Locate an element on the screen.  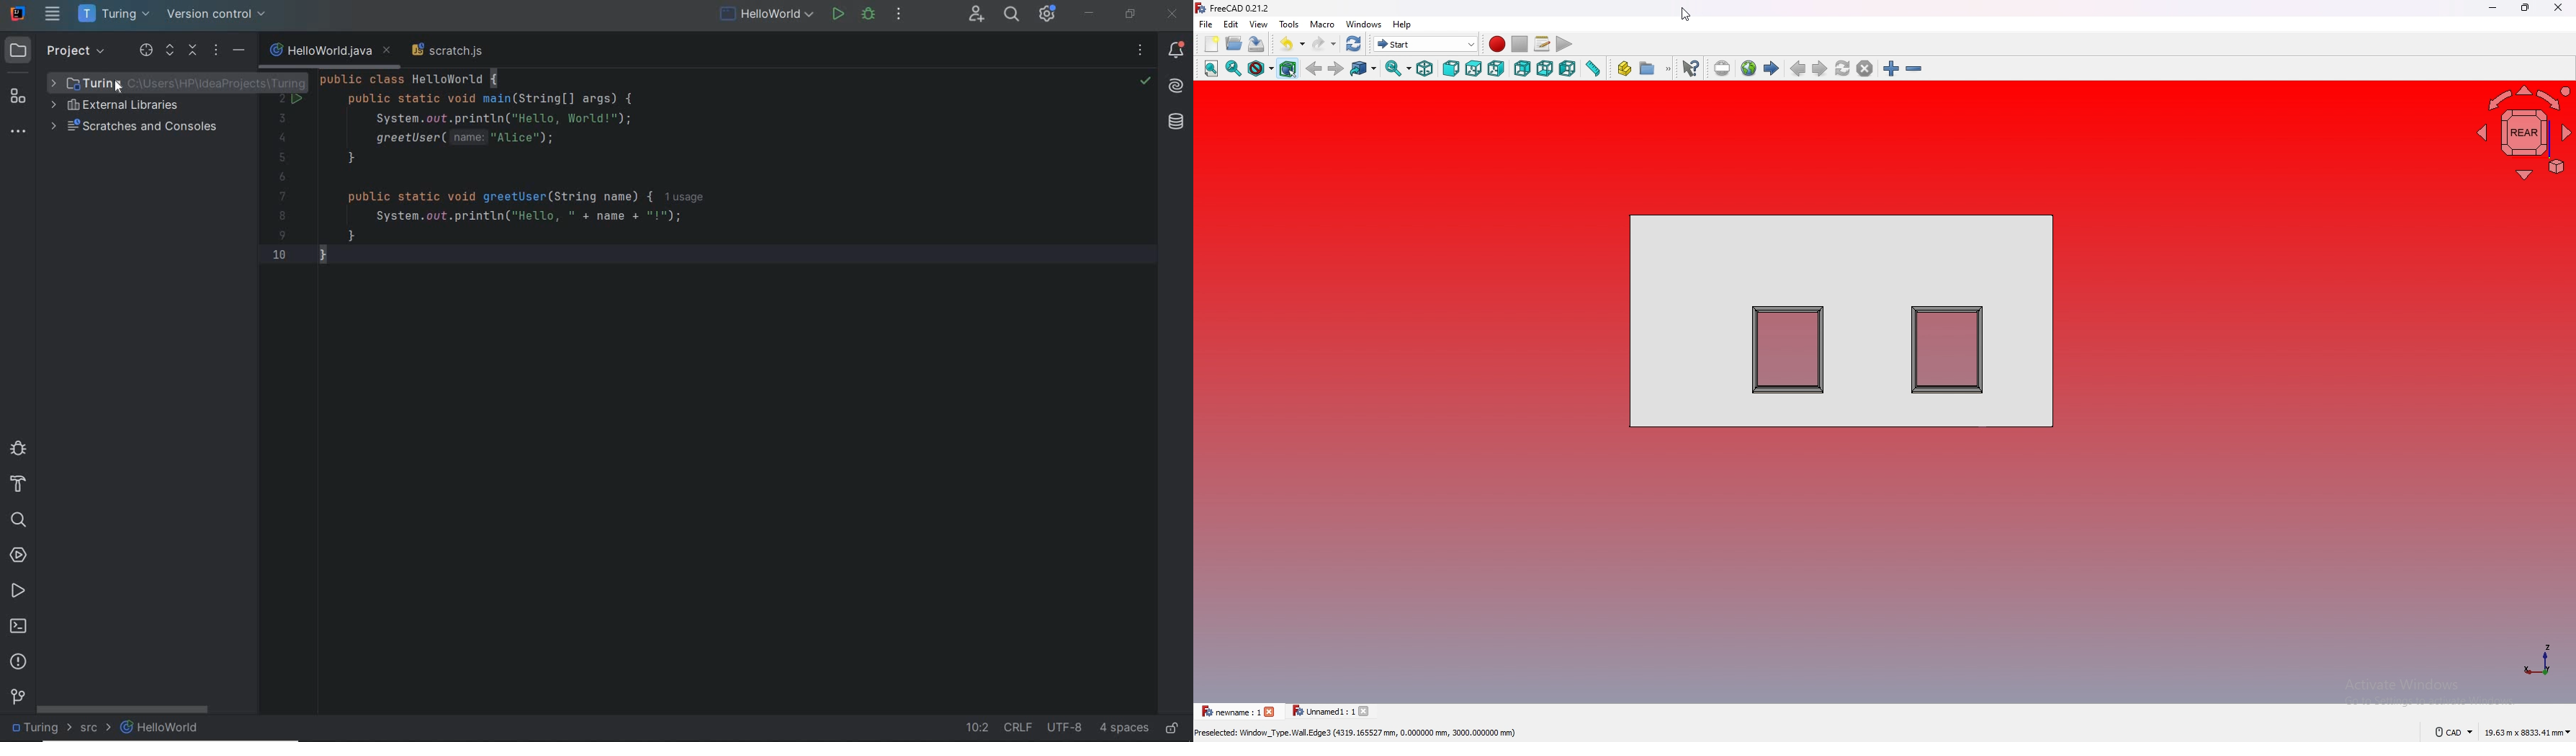
edit is located at coordinates (1232, 24).